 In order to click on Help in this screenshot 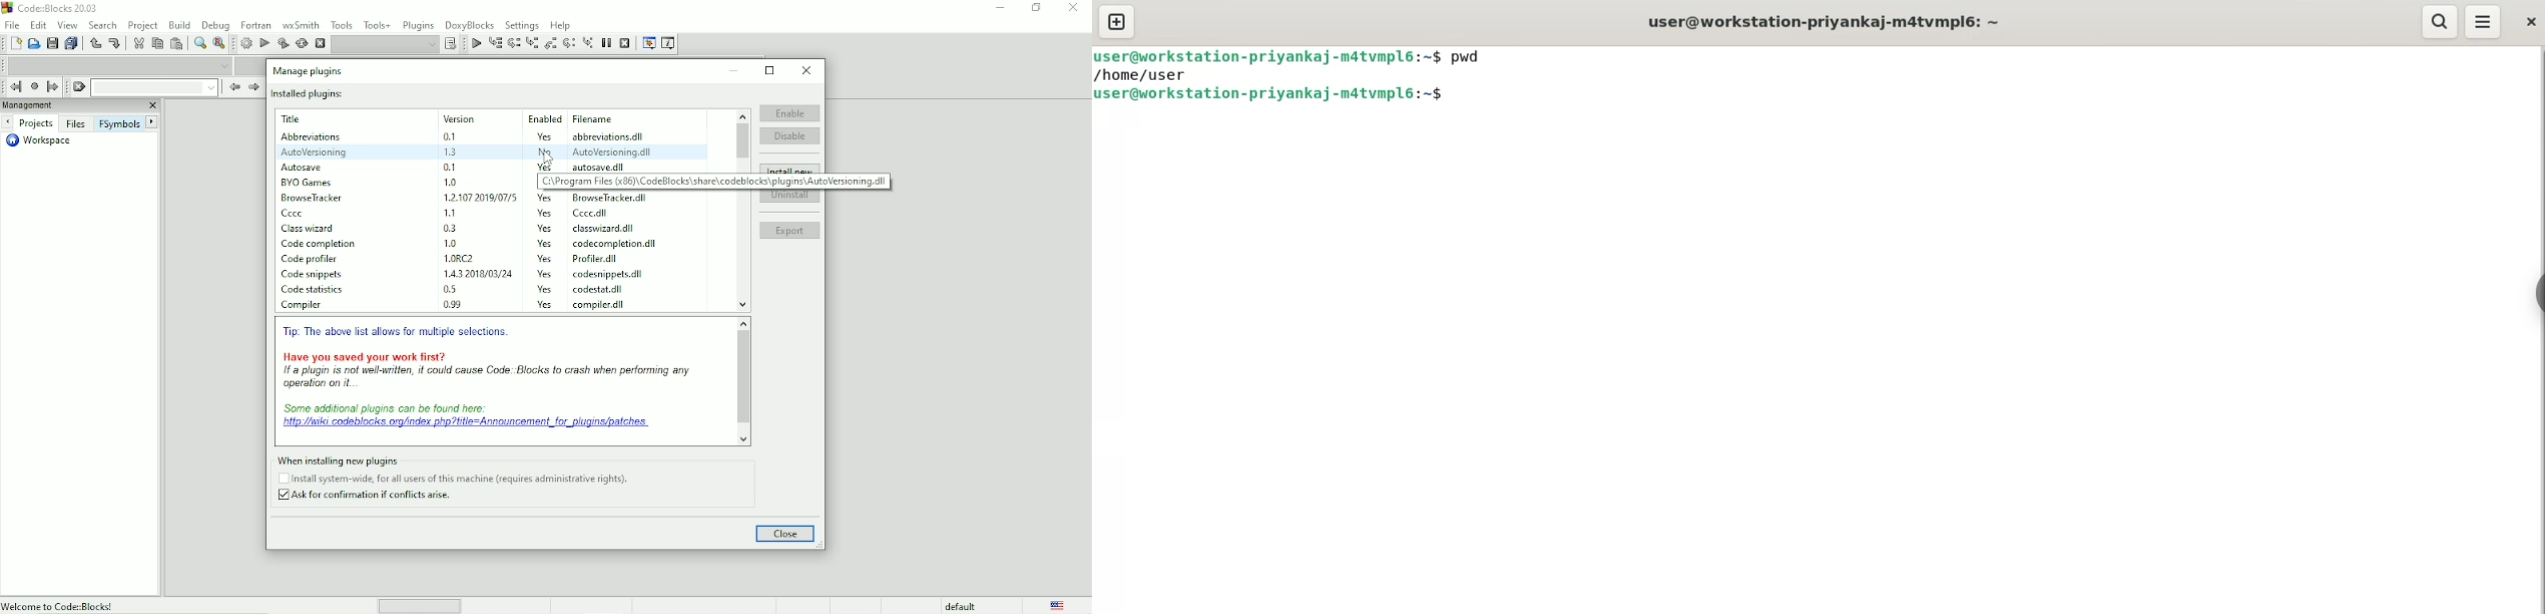, I will do `click(560, 25)`.